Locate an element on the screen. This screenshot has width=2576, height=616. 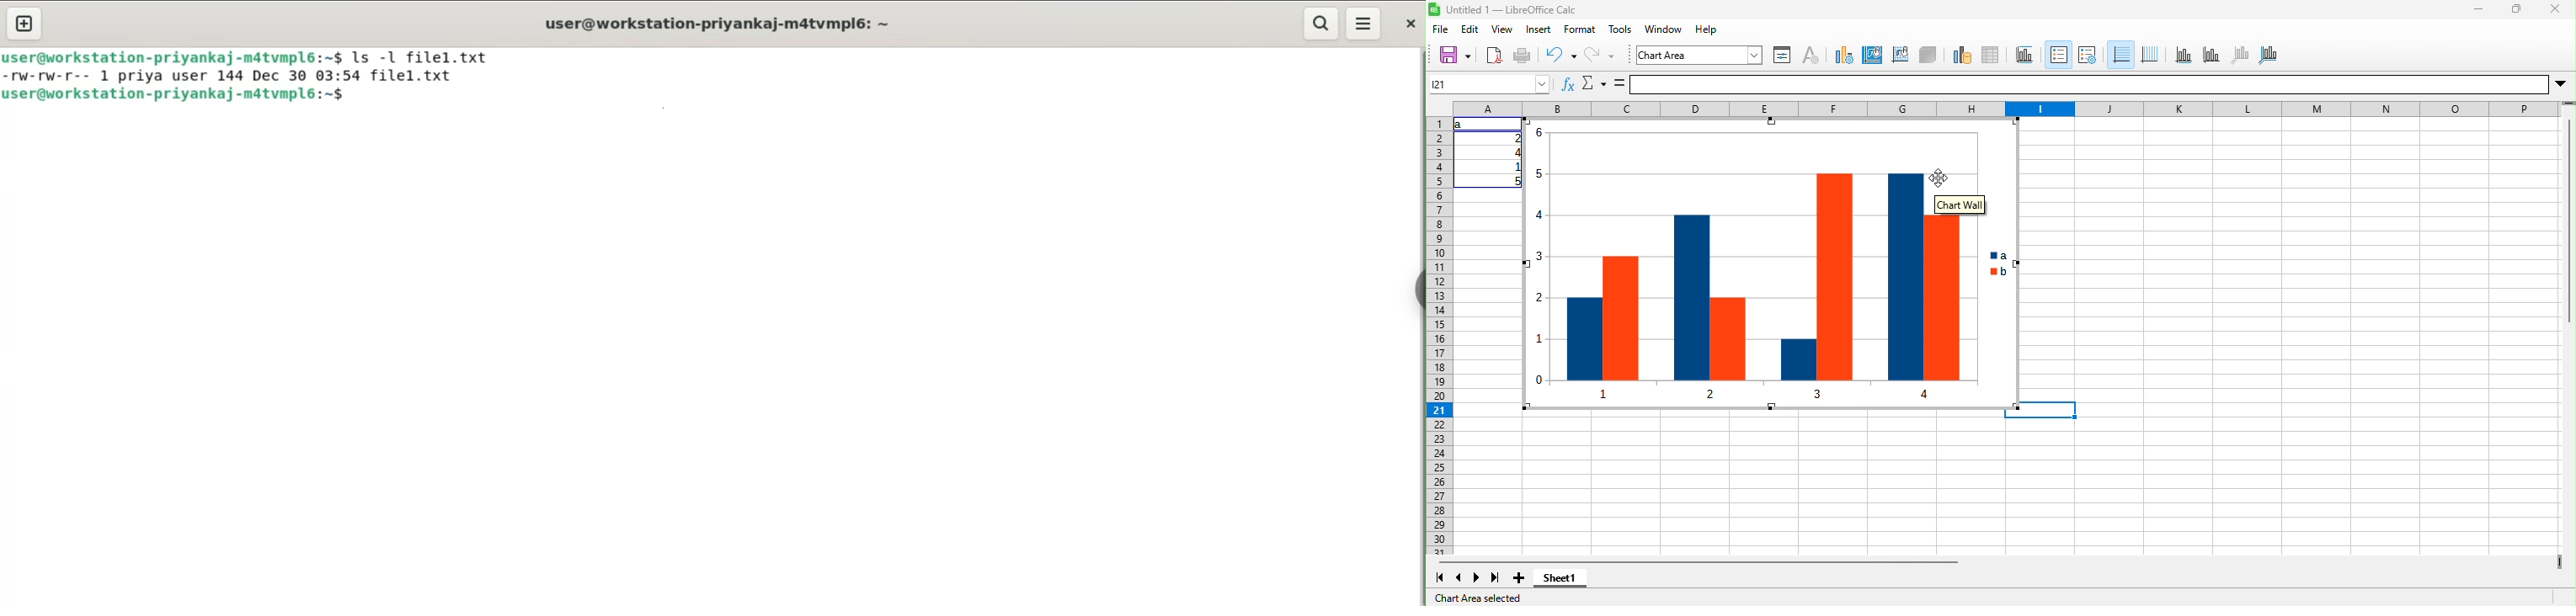
4 is located at coordinates (1515, 152).